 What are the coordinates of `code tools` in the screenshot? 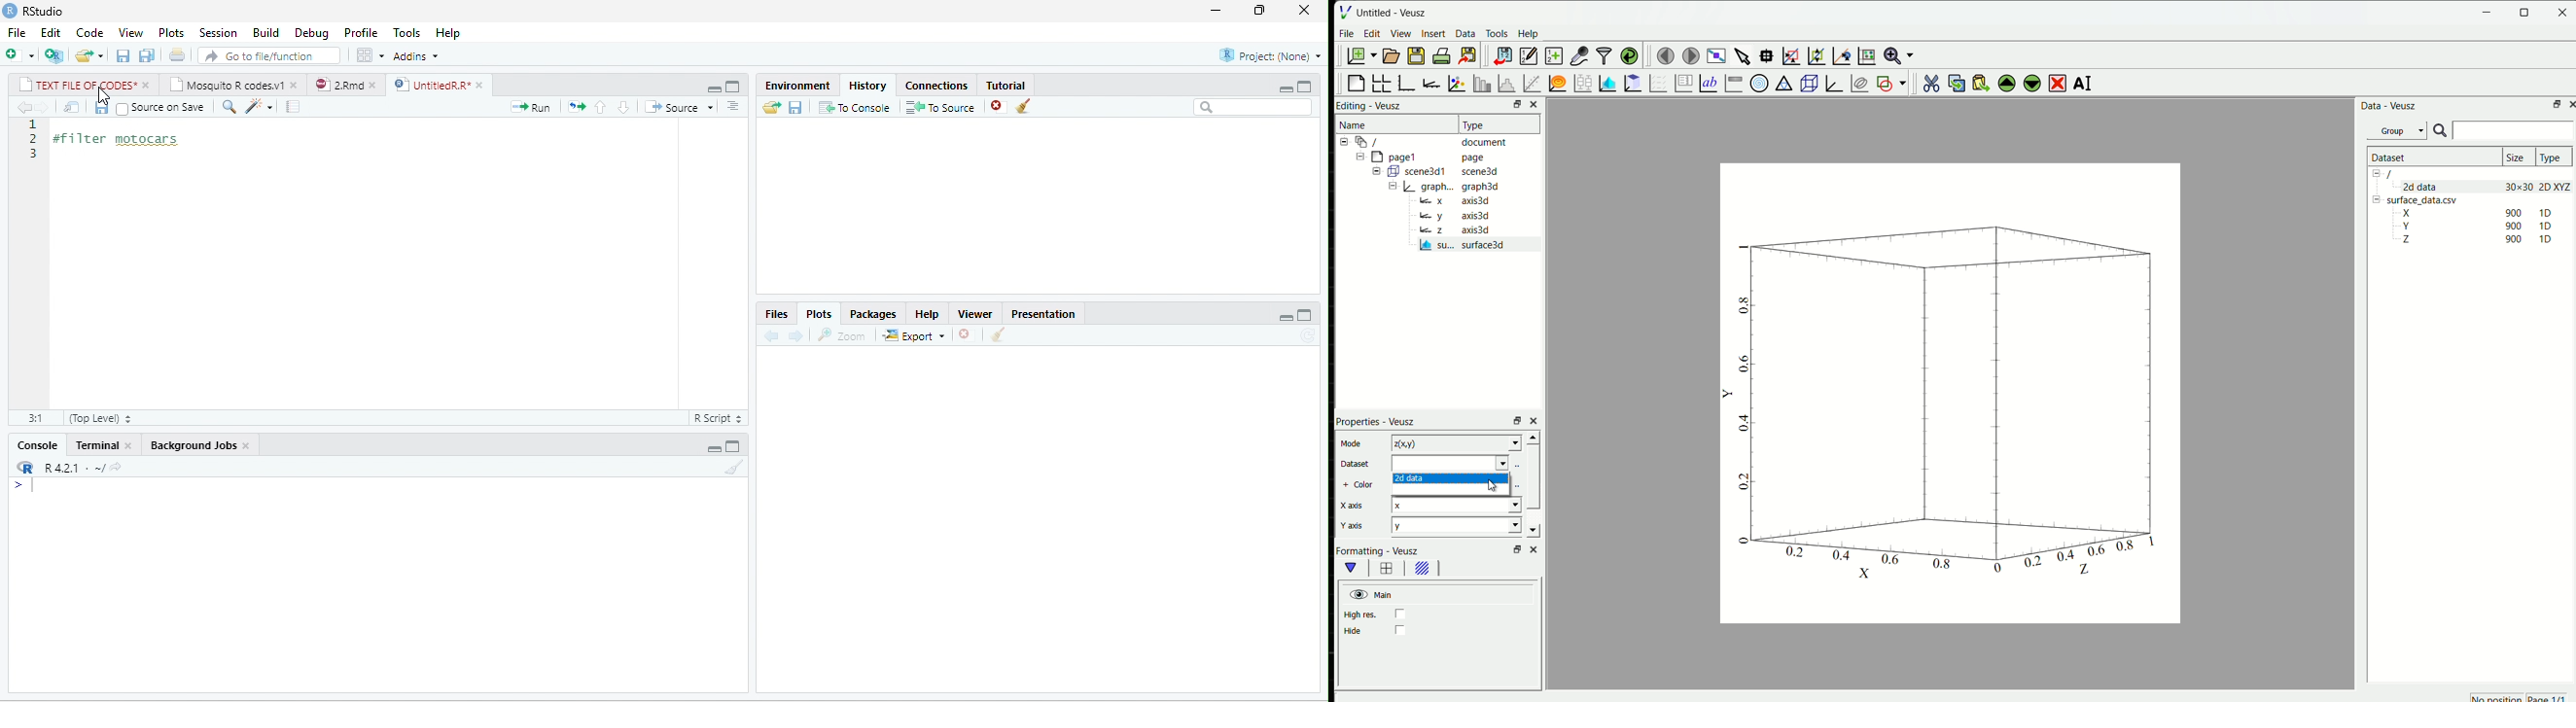 It's located at (260, 107).